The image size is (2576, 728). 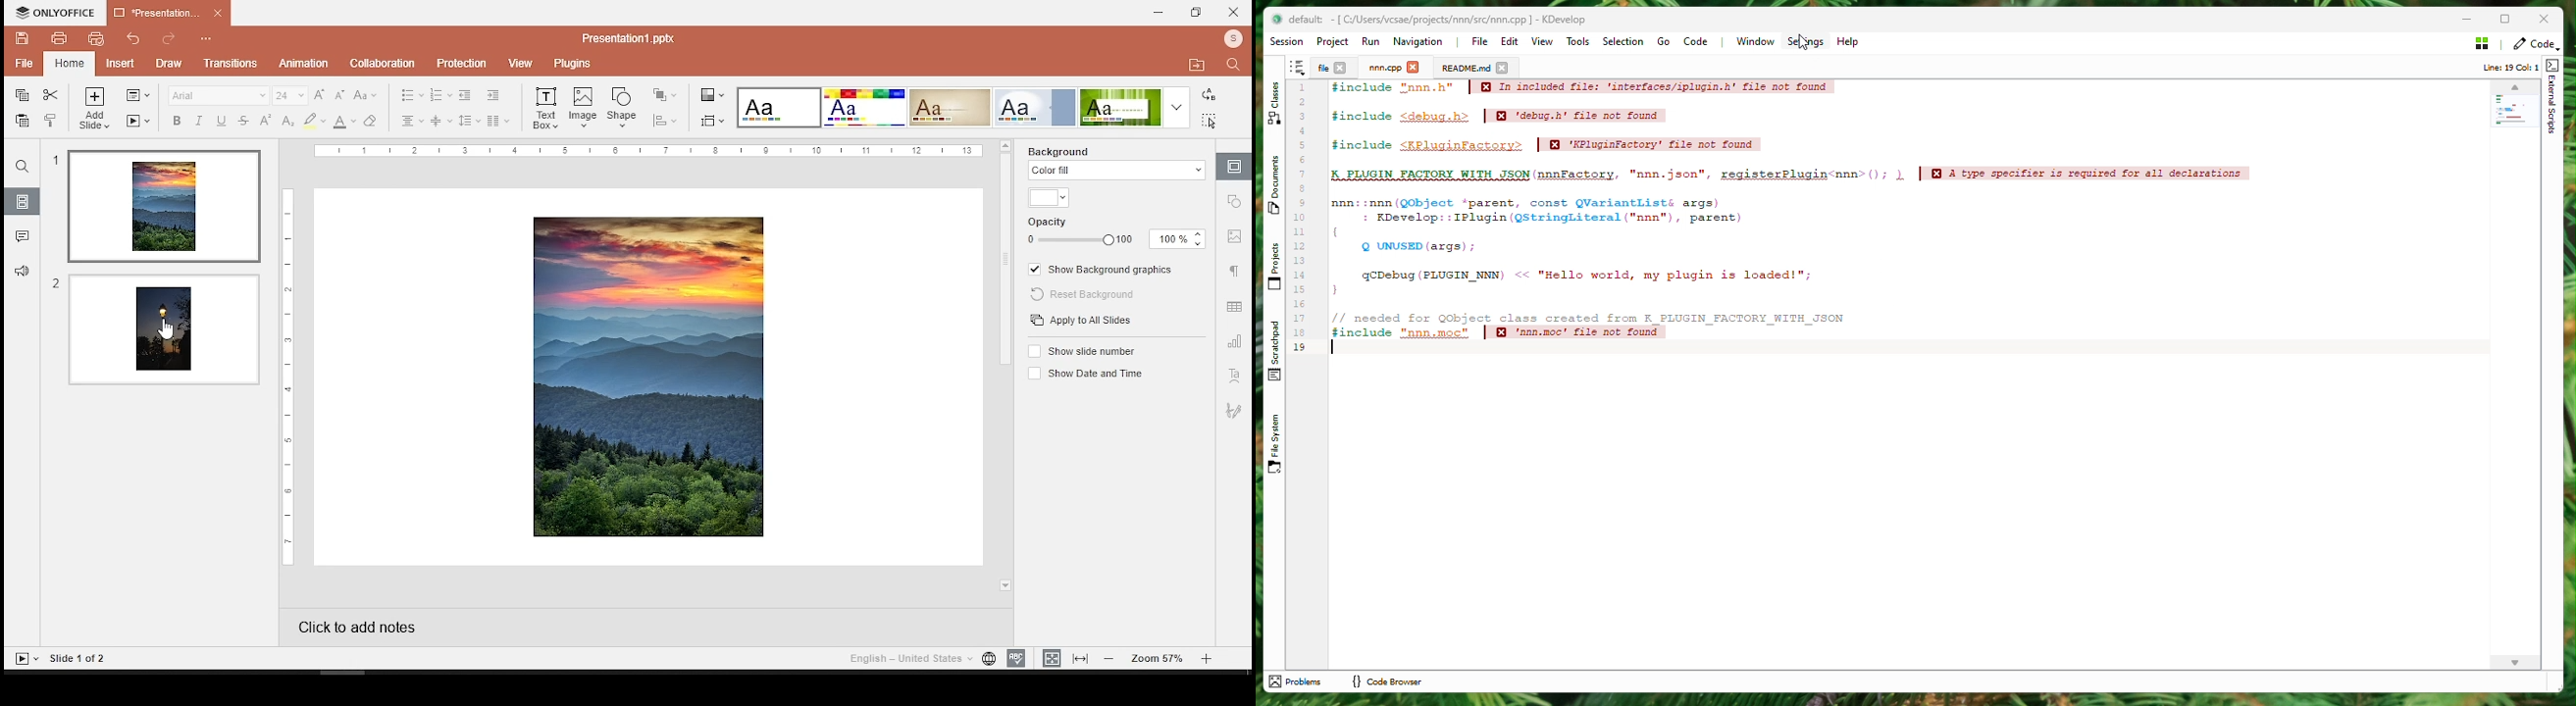 What do you see at coordinates (218, 96) in the screenshot?
I see `font` at bounding box center [218, 96].